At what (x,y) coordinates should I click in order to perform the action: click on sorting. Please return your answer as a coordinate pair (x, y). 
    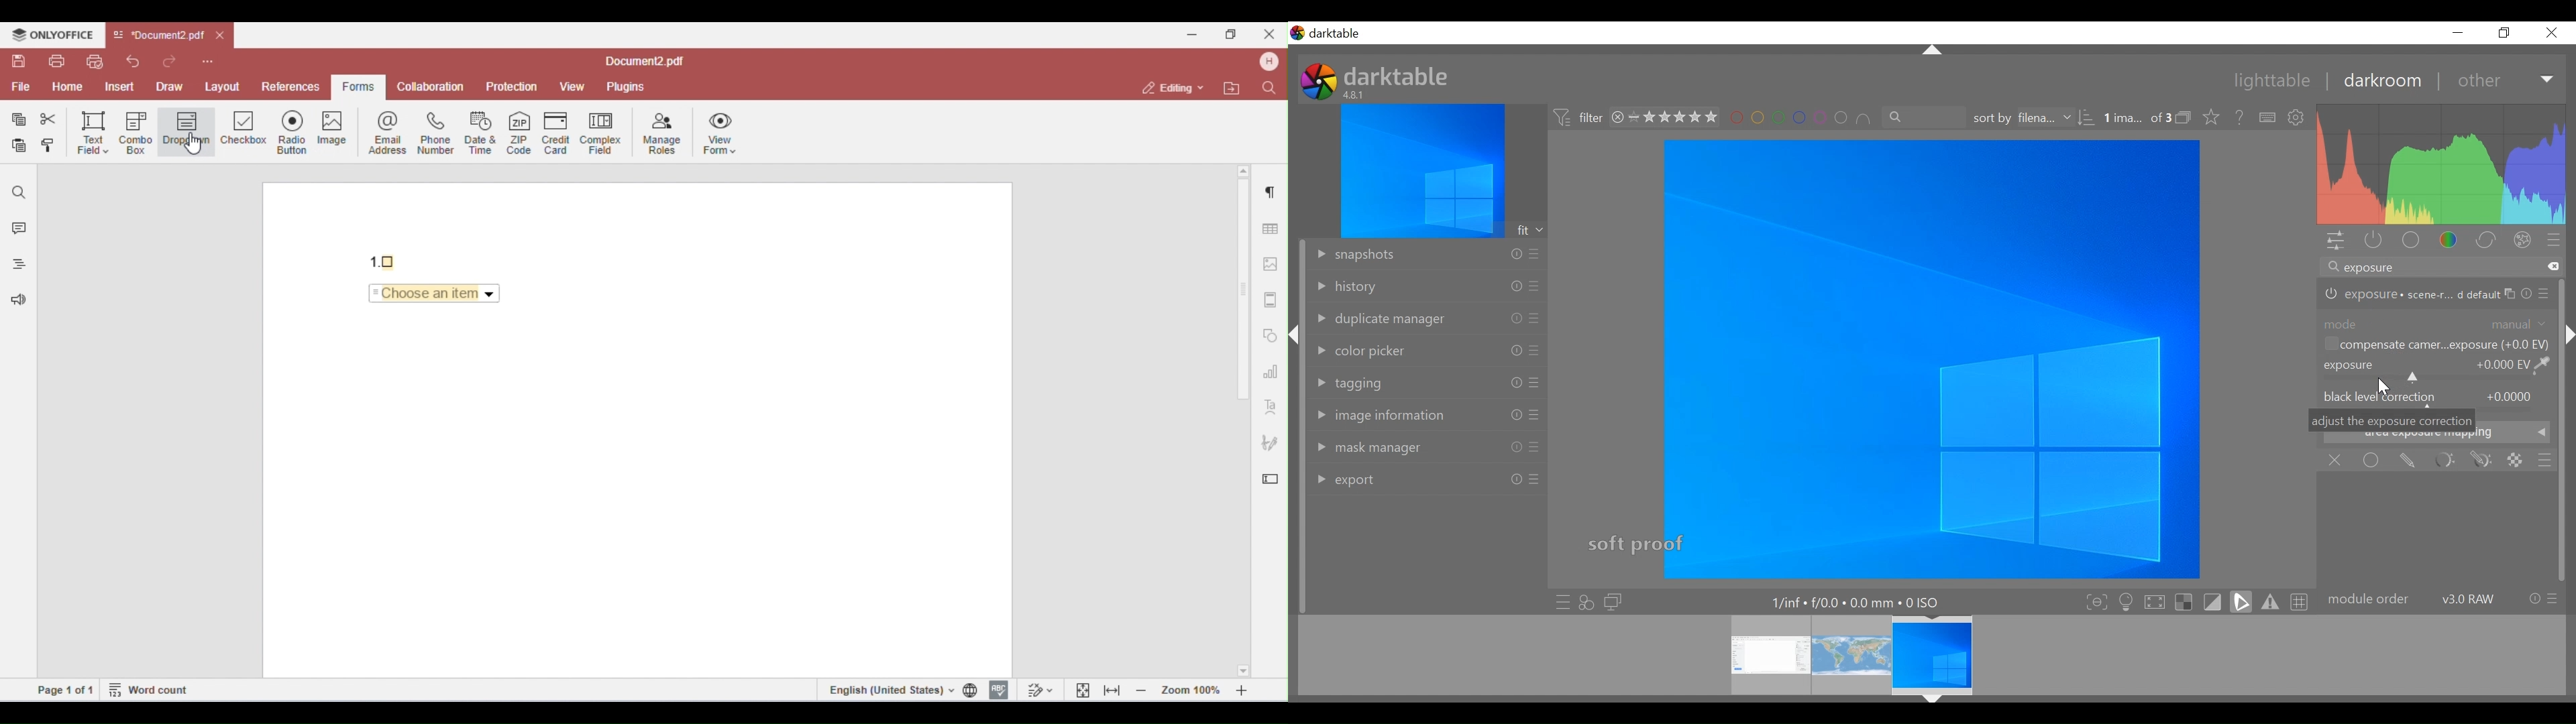
    Looking at the image, I should click on (2088, 118).